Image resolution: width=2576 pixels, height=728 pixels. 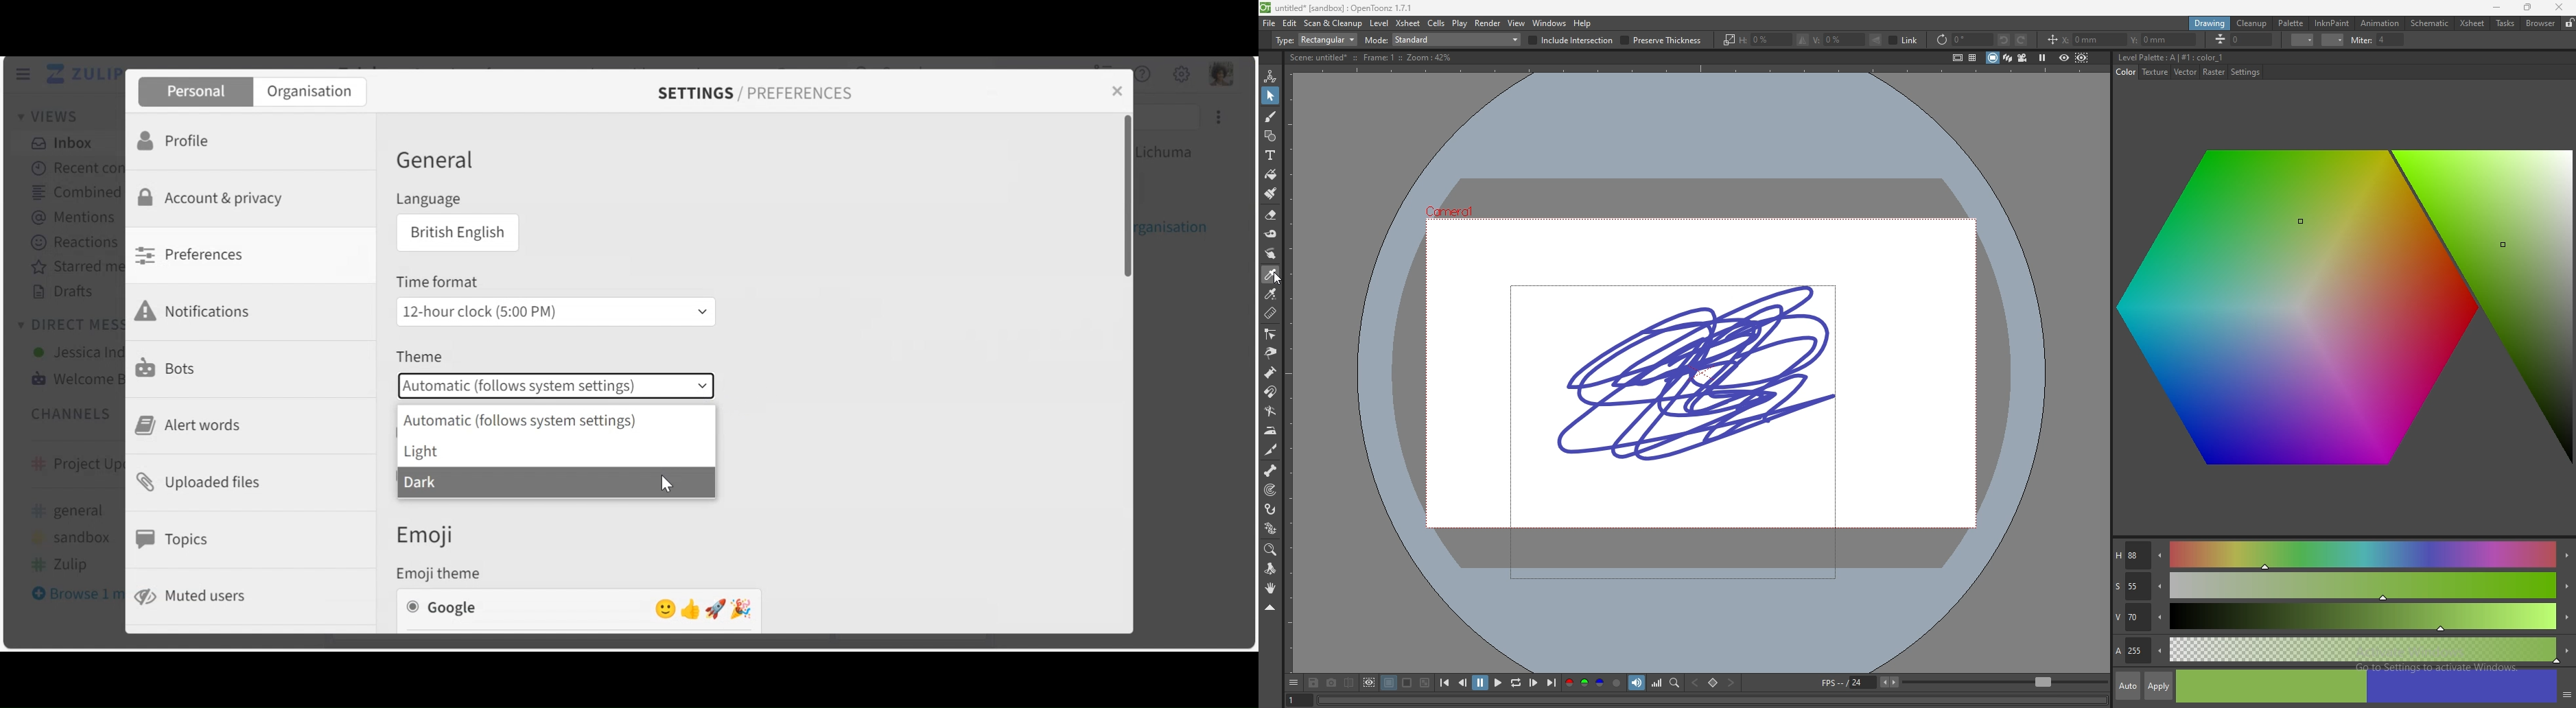 I want to click on Account Privacy, so click(x=215, y=197).